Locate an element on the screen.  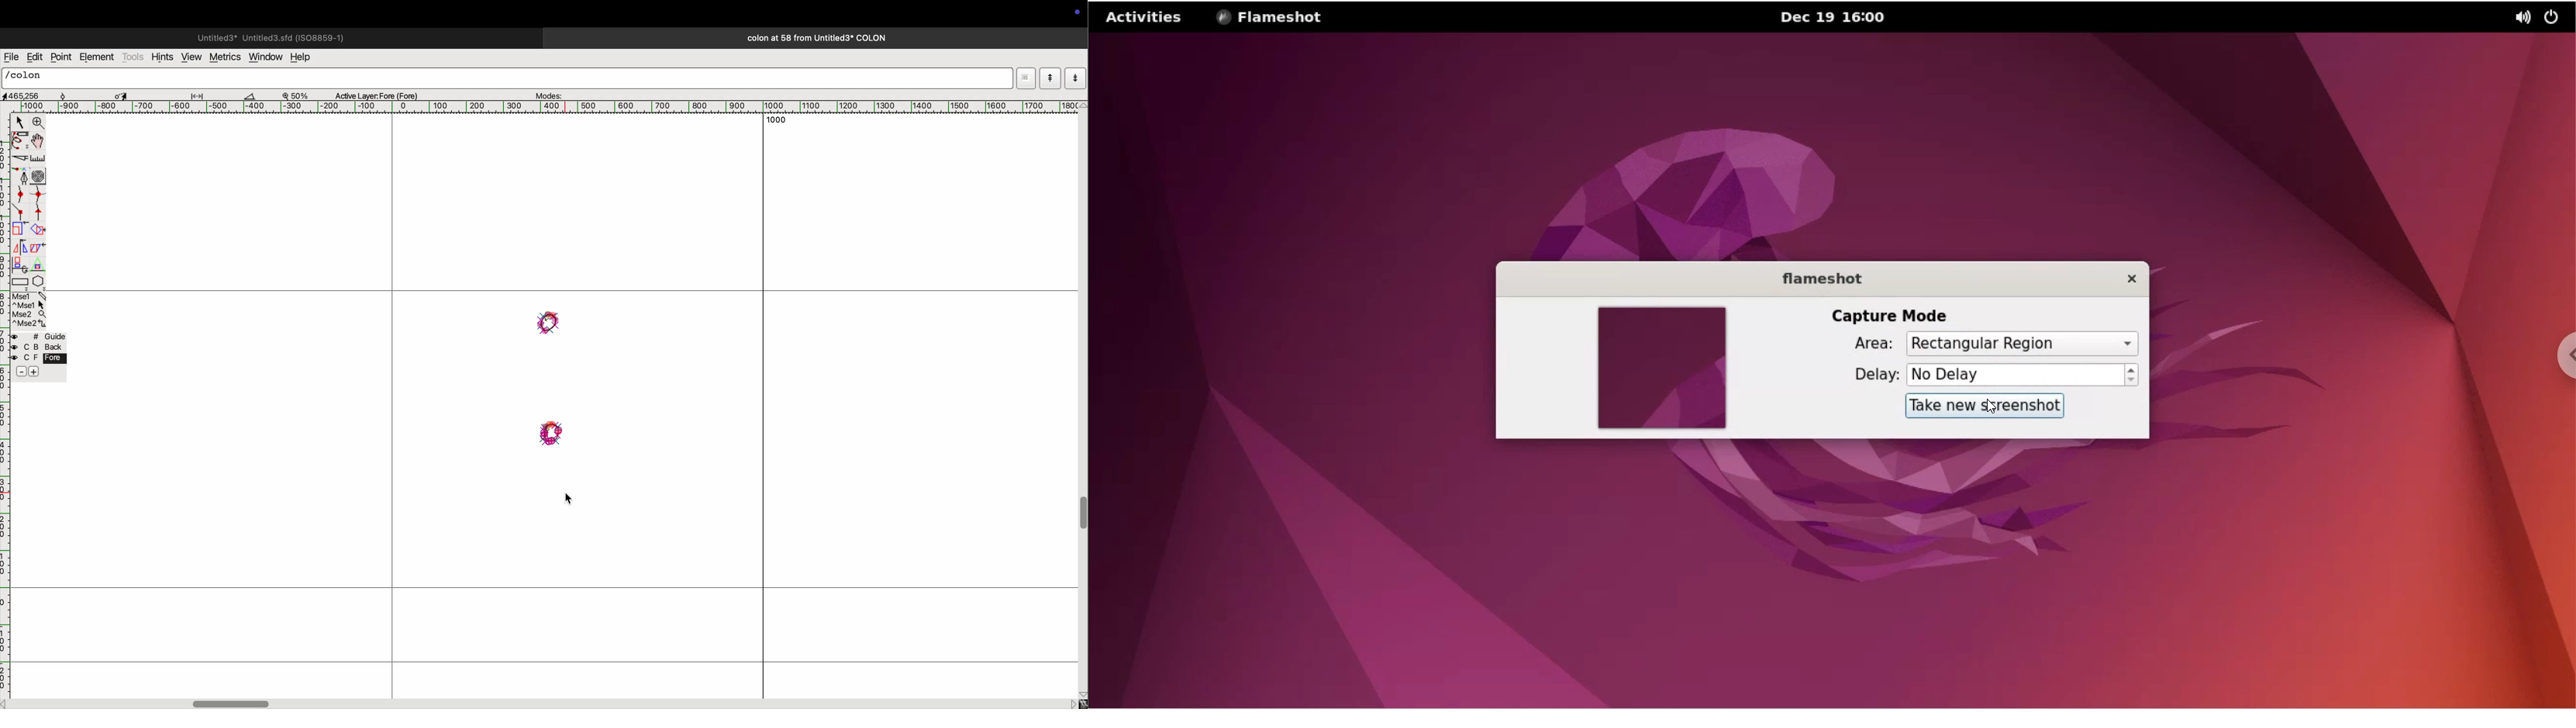
tools is located at coordinates (134, 57).